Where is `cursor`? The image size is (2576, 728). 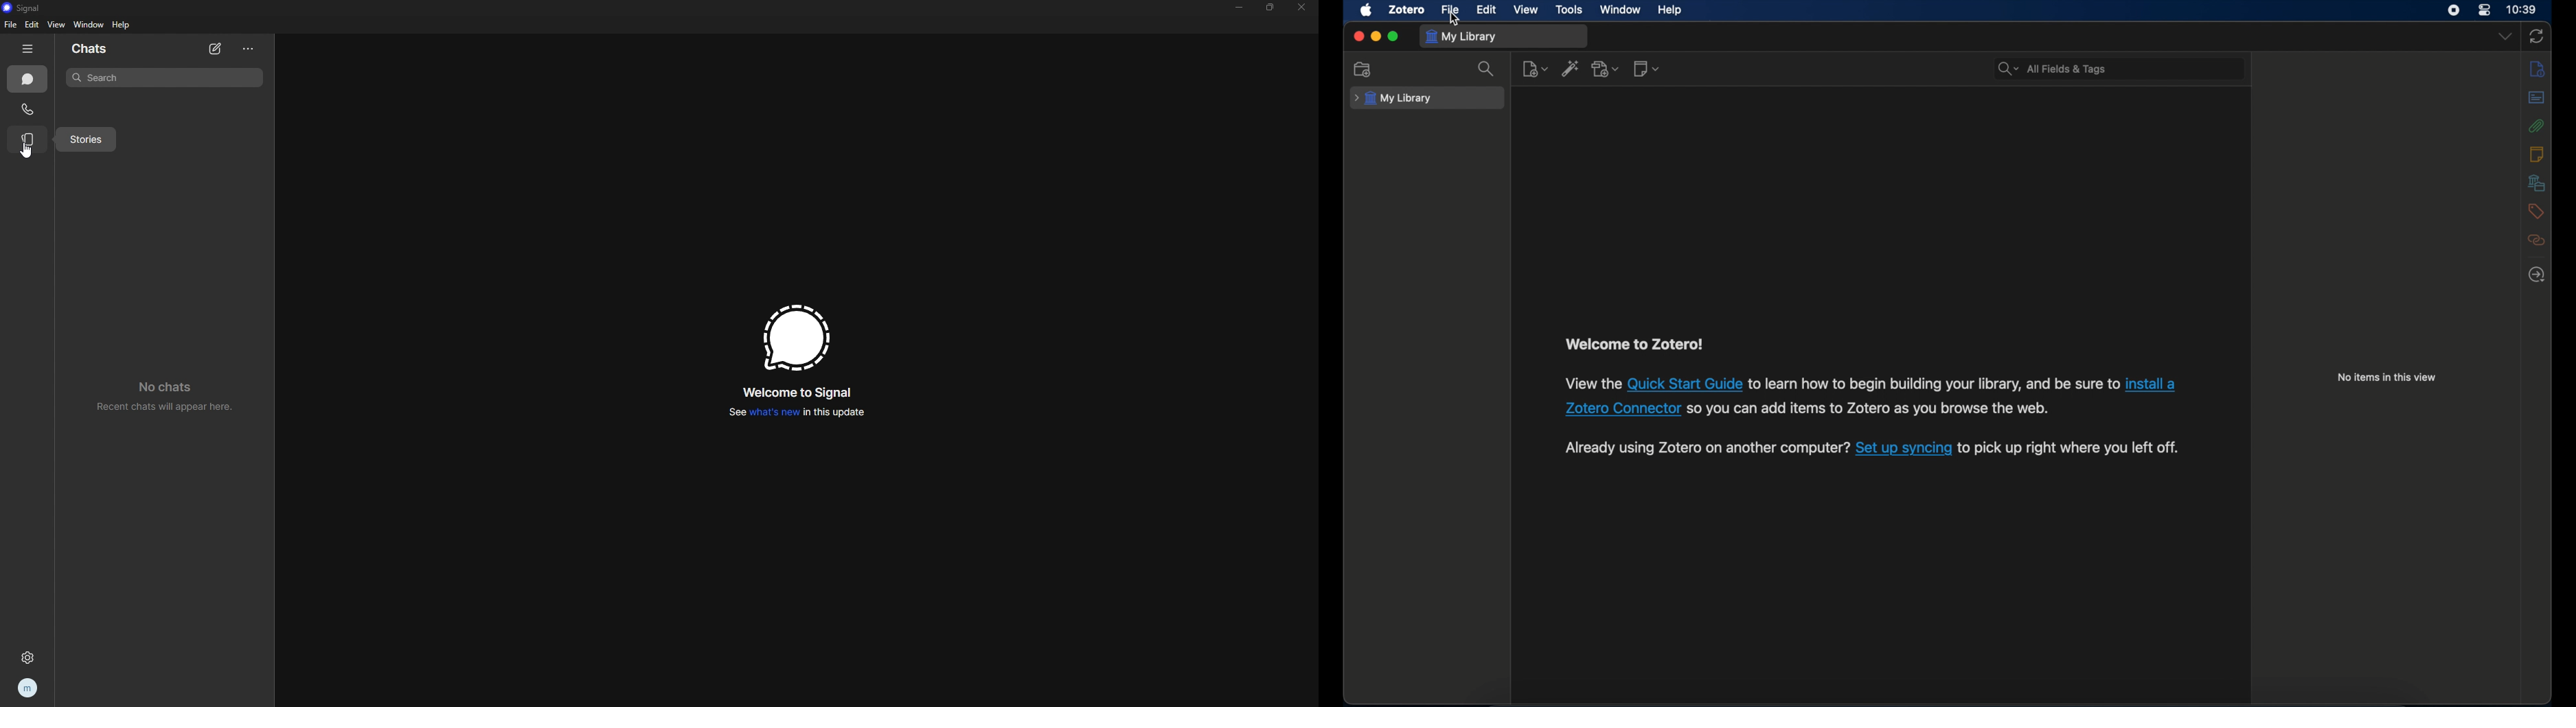 cursor is located at coordinates (1456, 17).